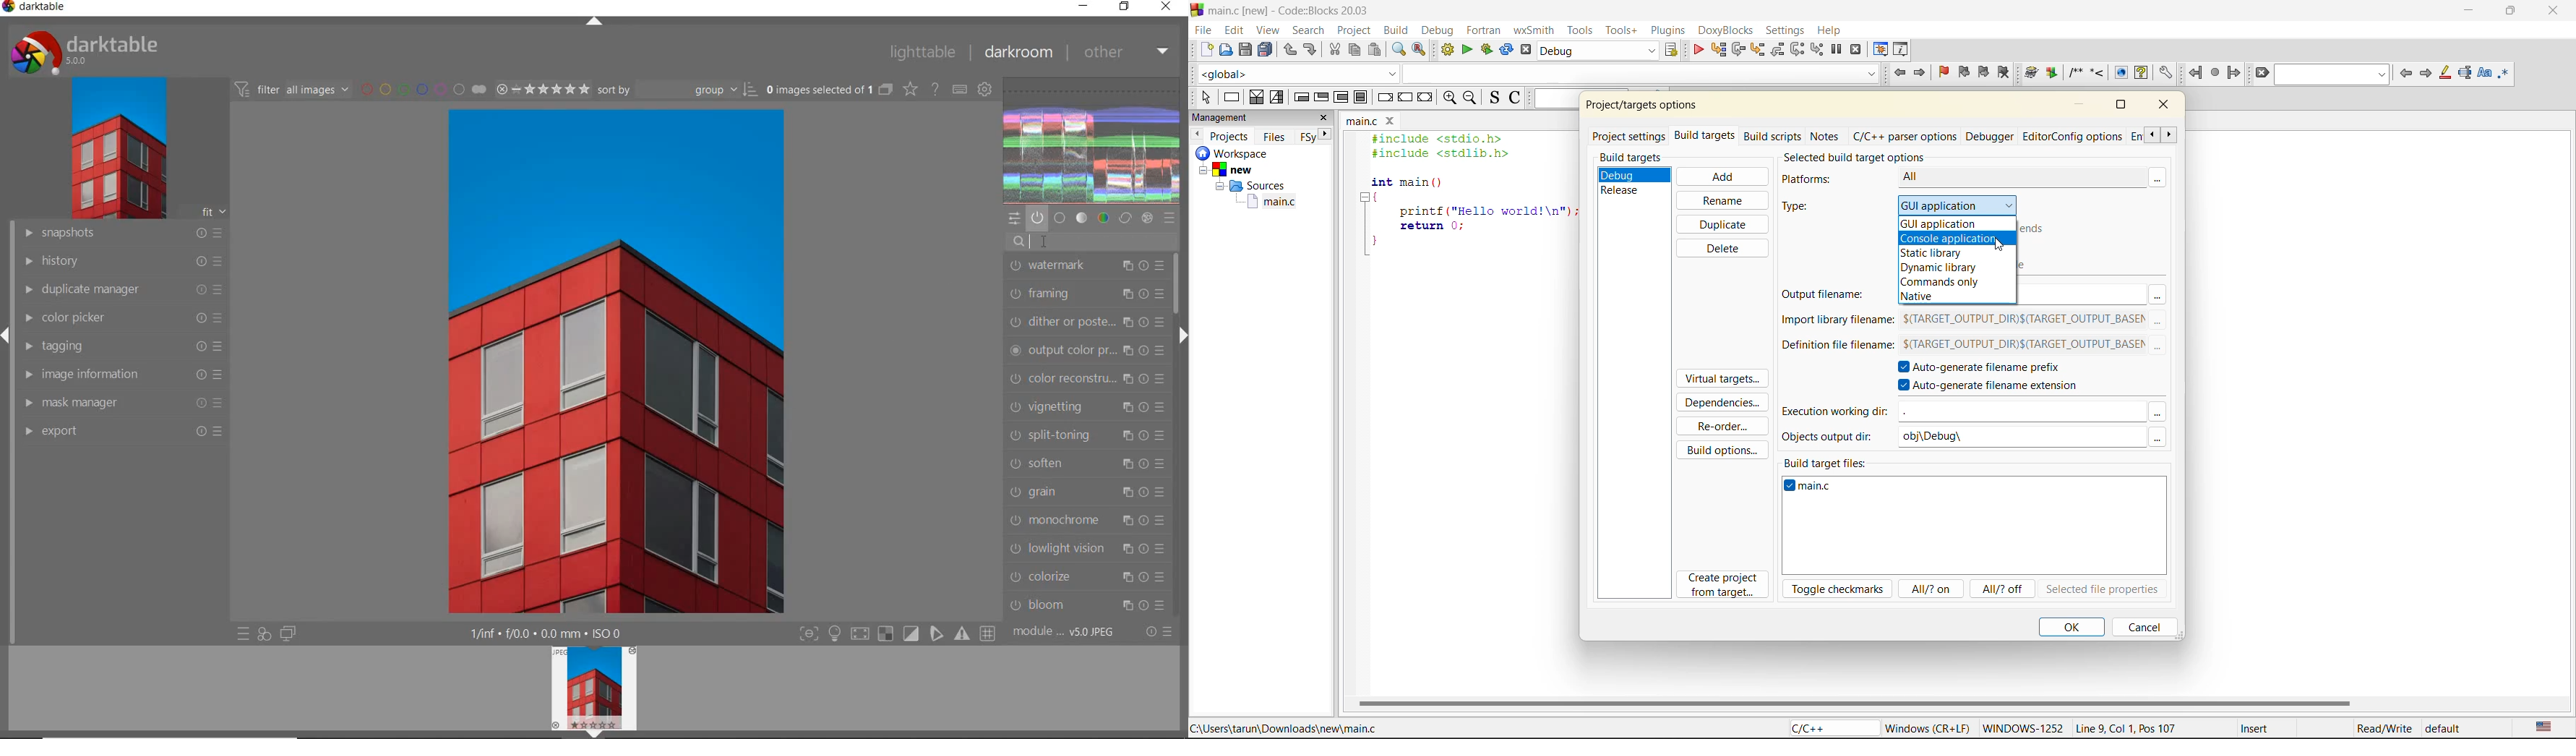 The width and height of the screenshot is (2576, 756). What do you see at coordinates (1256, 97) in the screenshot?
I see `decision` at bounding box center [1256, 97].